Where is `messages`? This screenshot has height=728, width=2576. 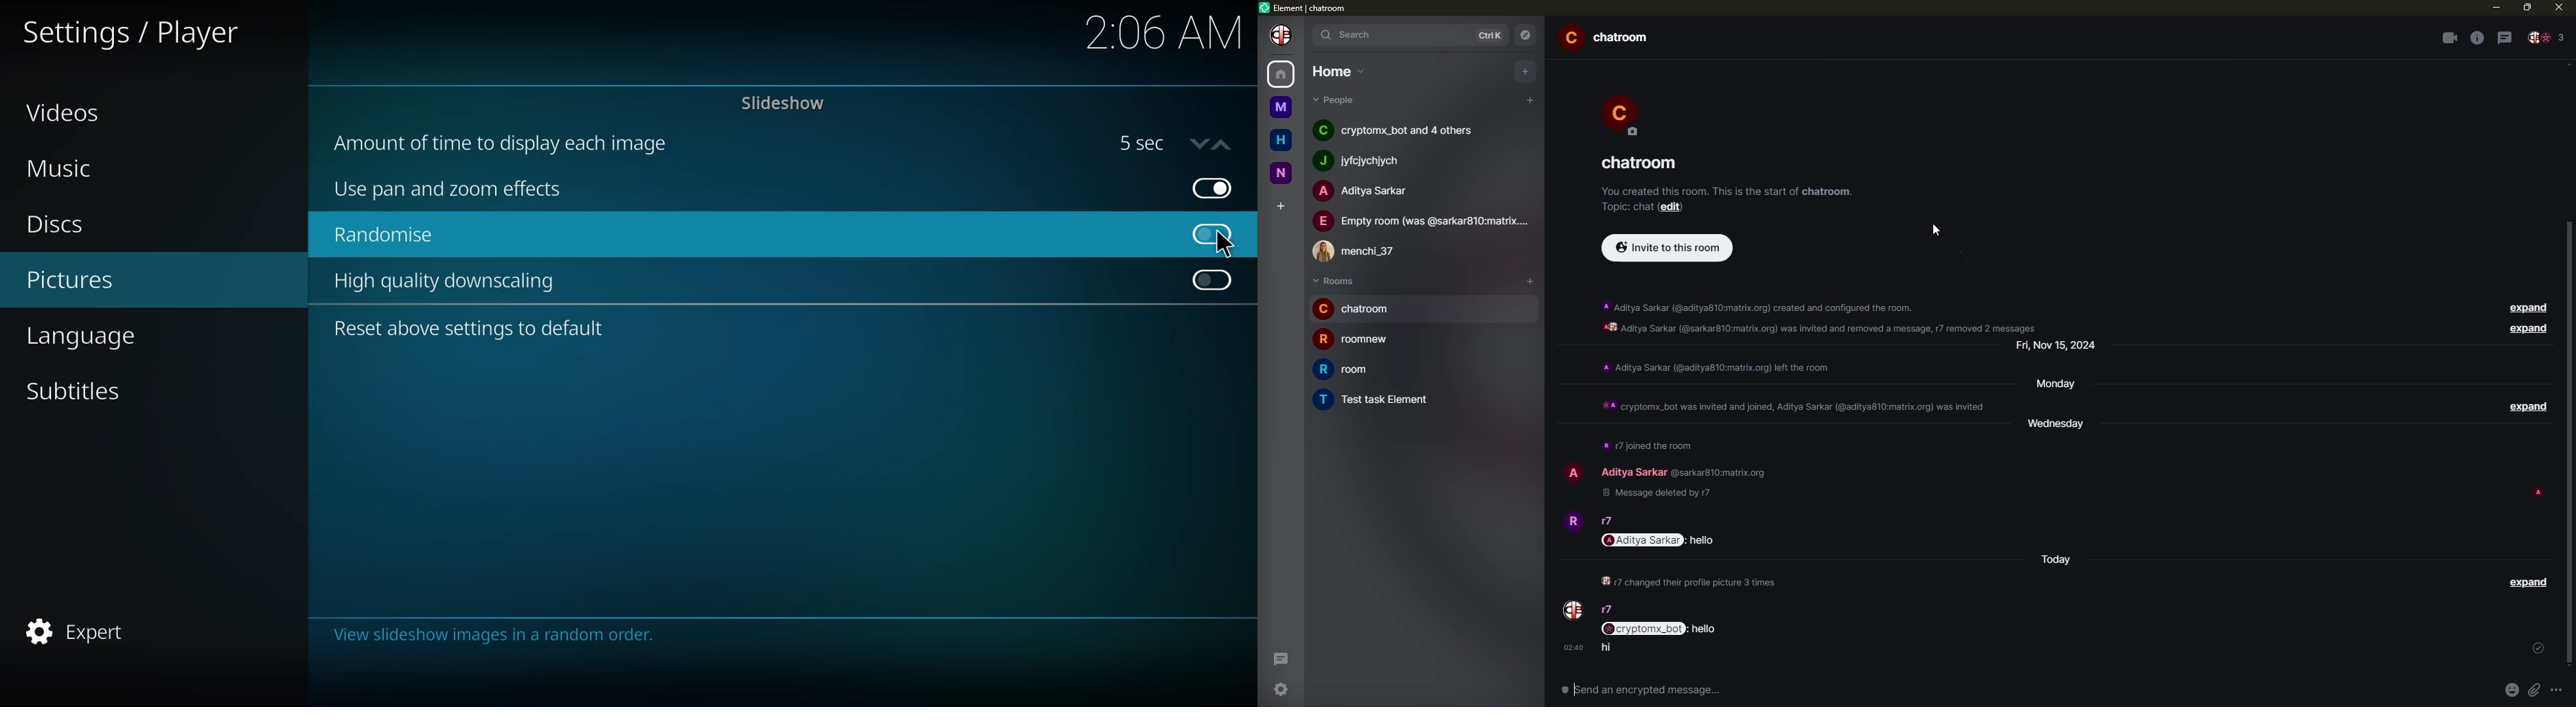 messages is located at coordinates (1657, 627).